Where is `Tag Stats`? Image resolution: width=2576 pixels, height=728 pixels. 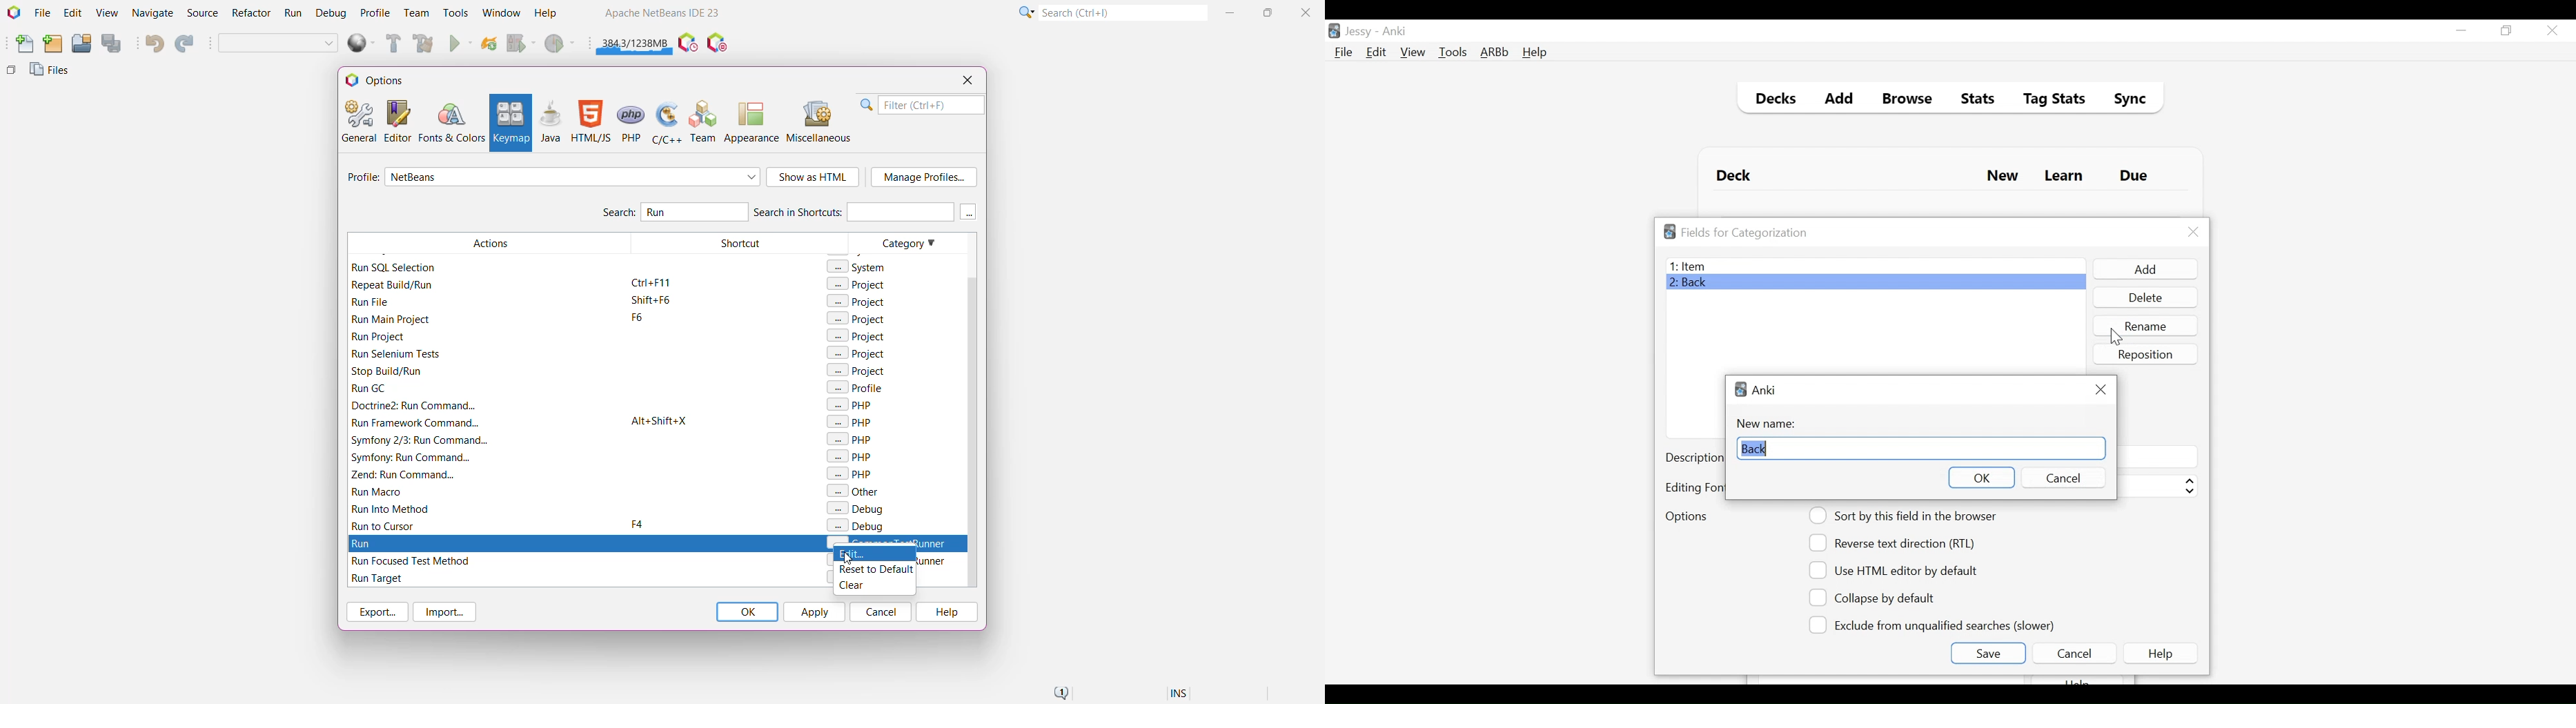
Tag Stats is located at coordinates (2047, 100).